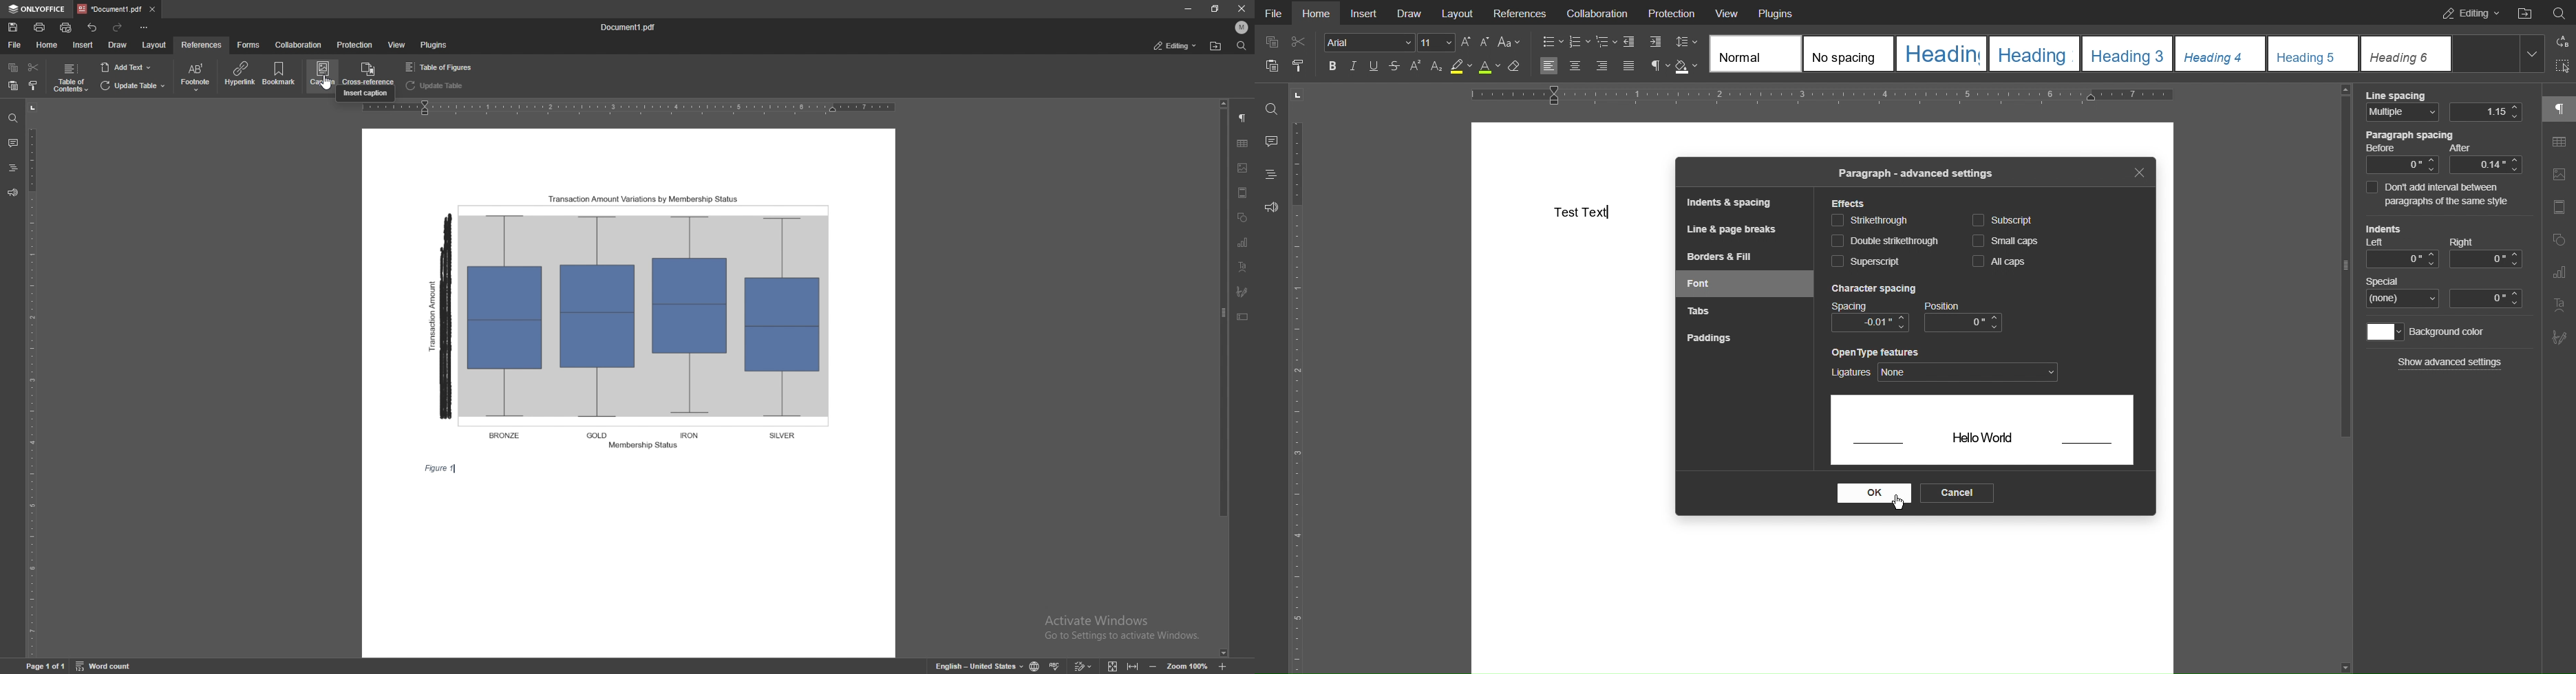 This screenshot has height=700, width=2576. What do you see at coordinates (1390, 42) in the screenshot?
I see `Font Settings` at bounding box center [1390, 42].